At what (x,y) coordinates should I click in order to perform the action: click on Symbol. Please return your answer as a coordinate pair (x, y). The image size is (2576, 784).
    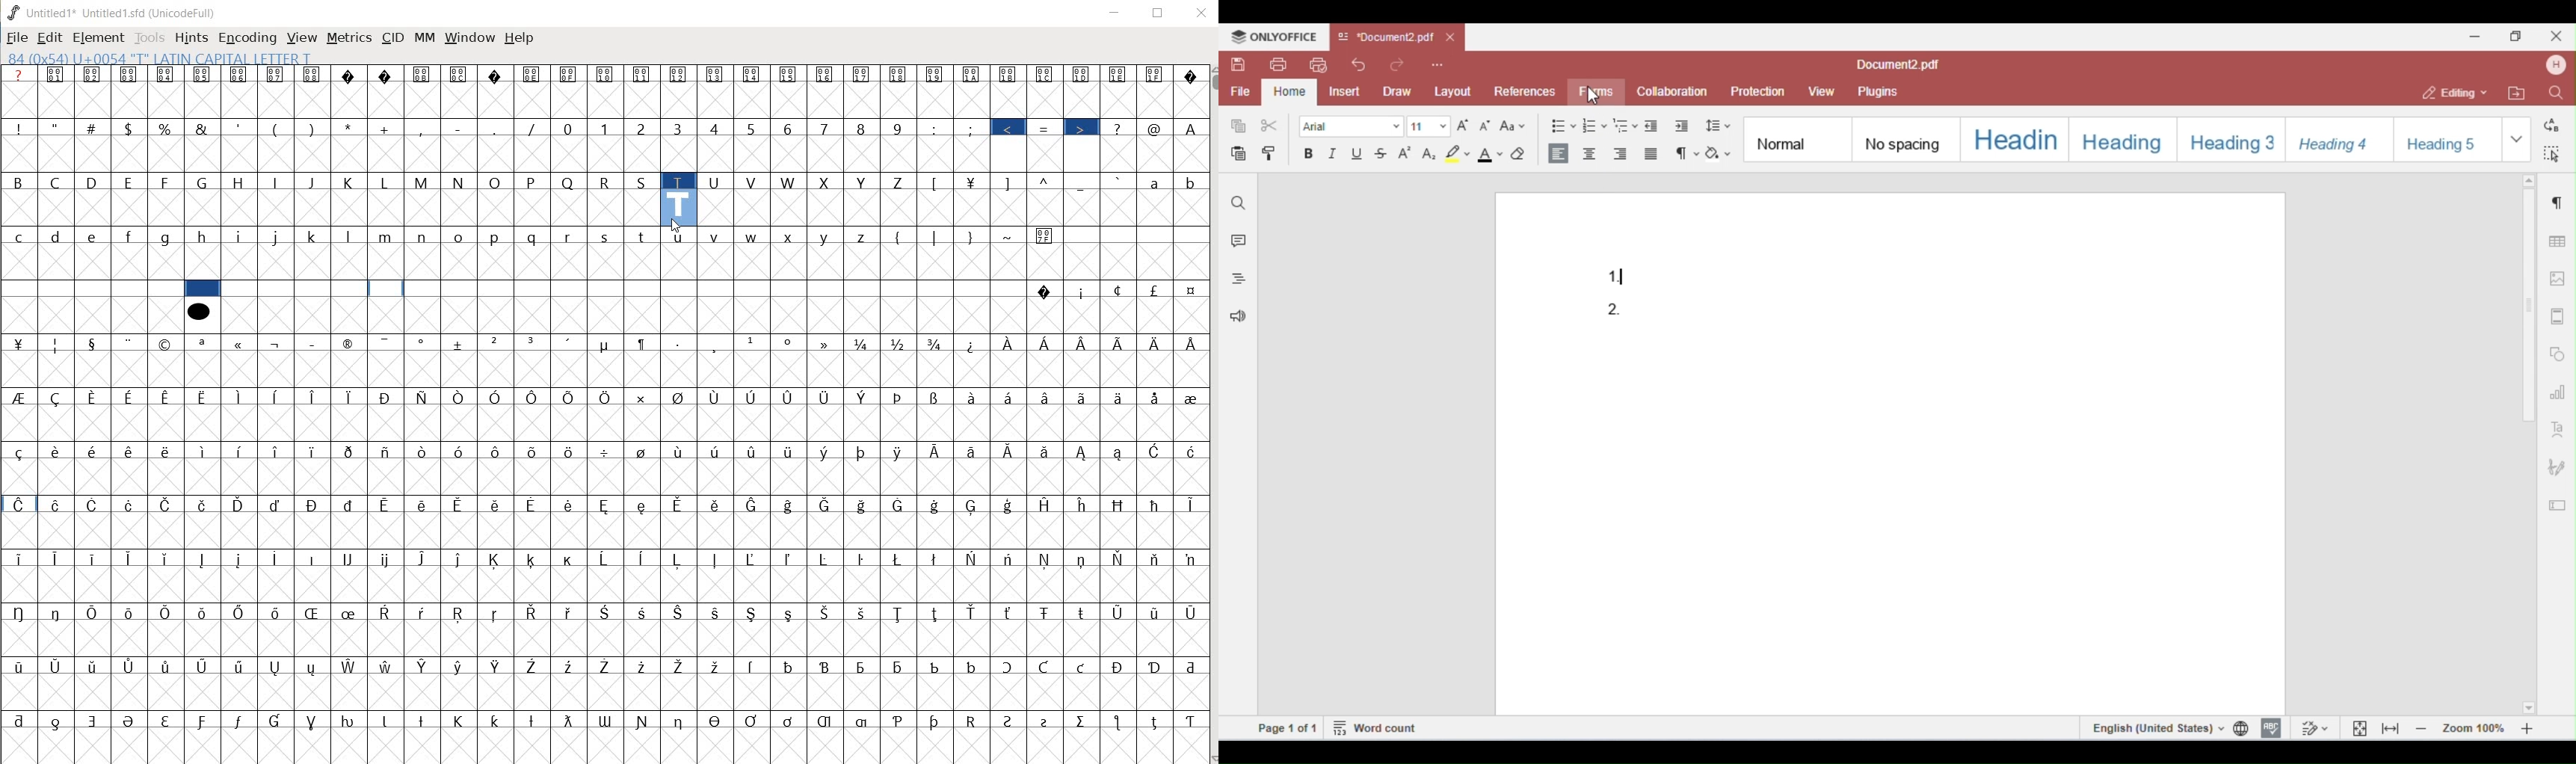
    Looking at the image, I should click on (205, 614).